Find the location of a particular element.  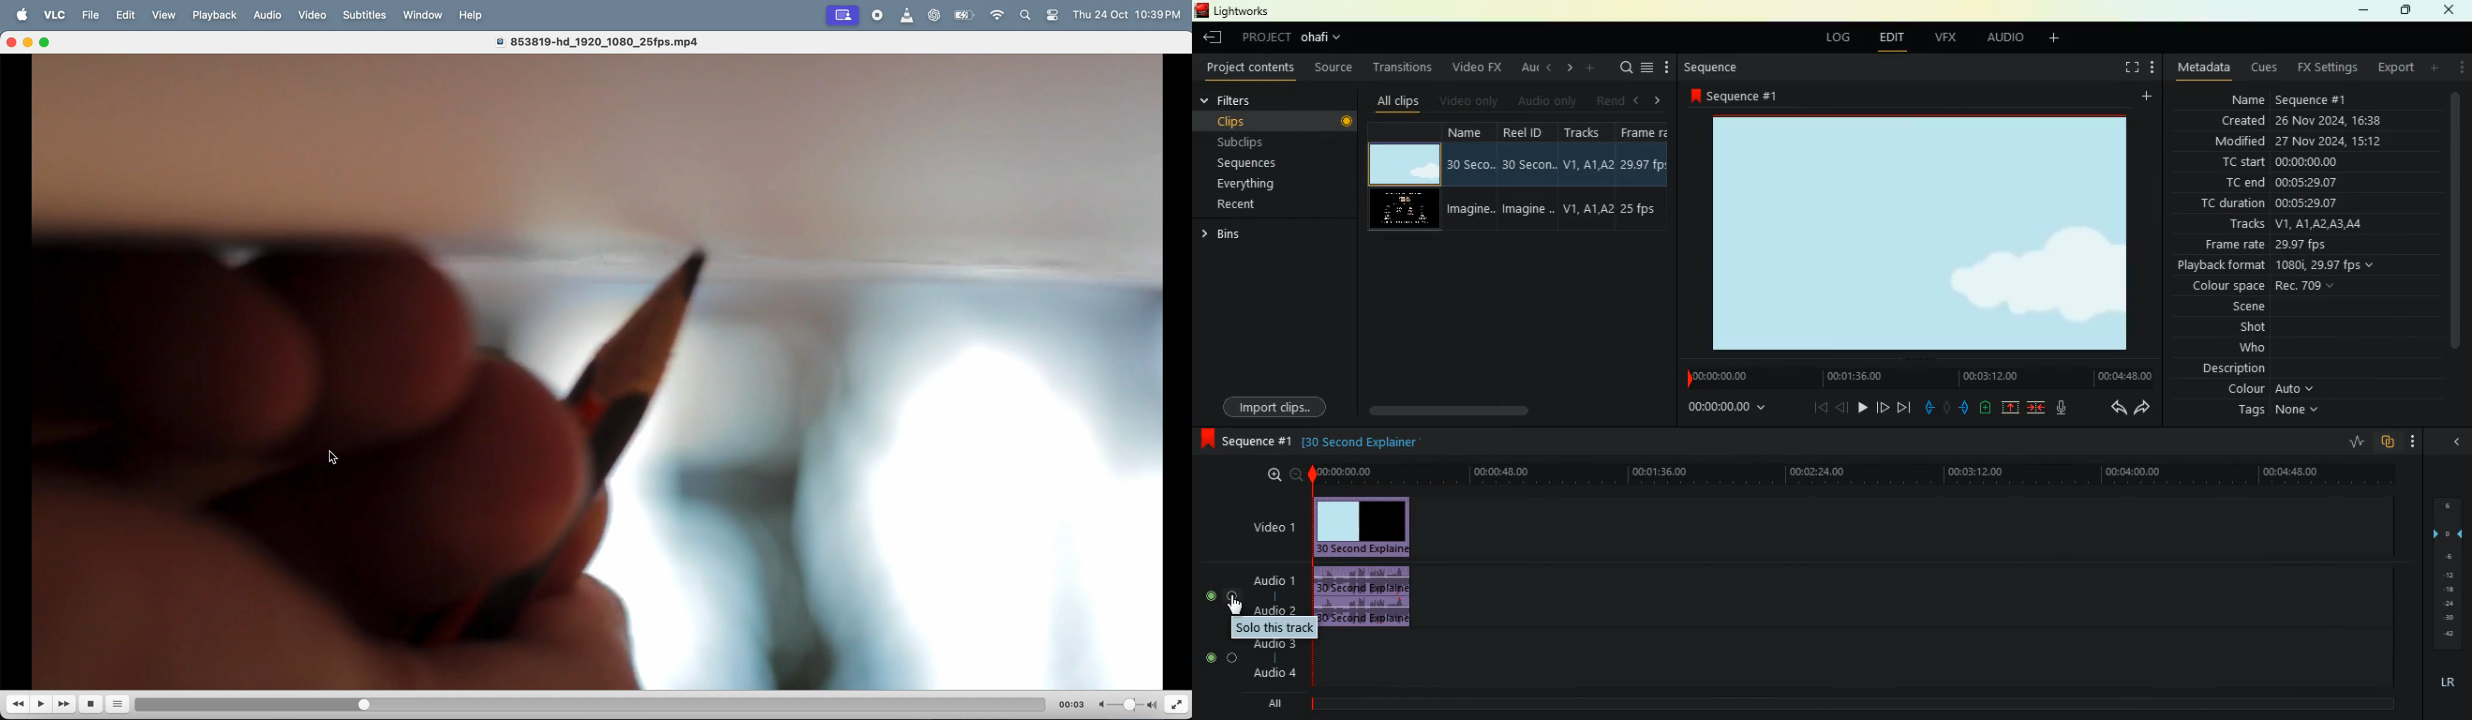

up is located at coordinates (2012, 409).